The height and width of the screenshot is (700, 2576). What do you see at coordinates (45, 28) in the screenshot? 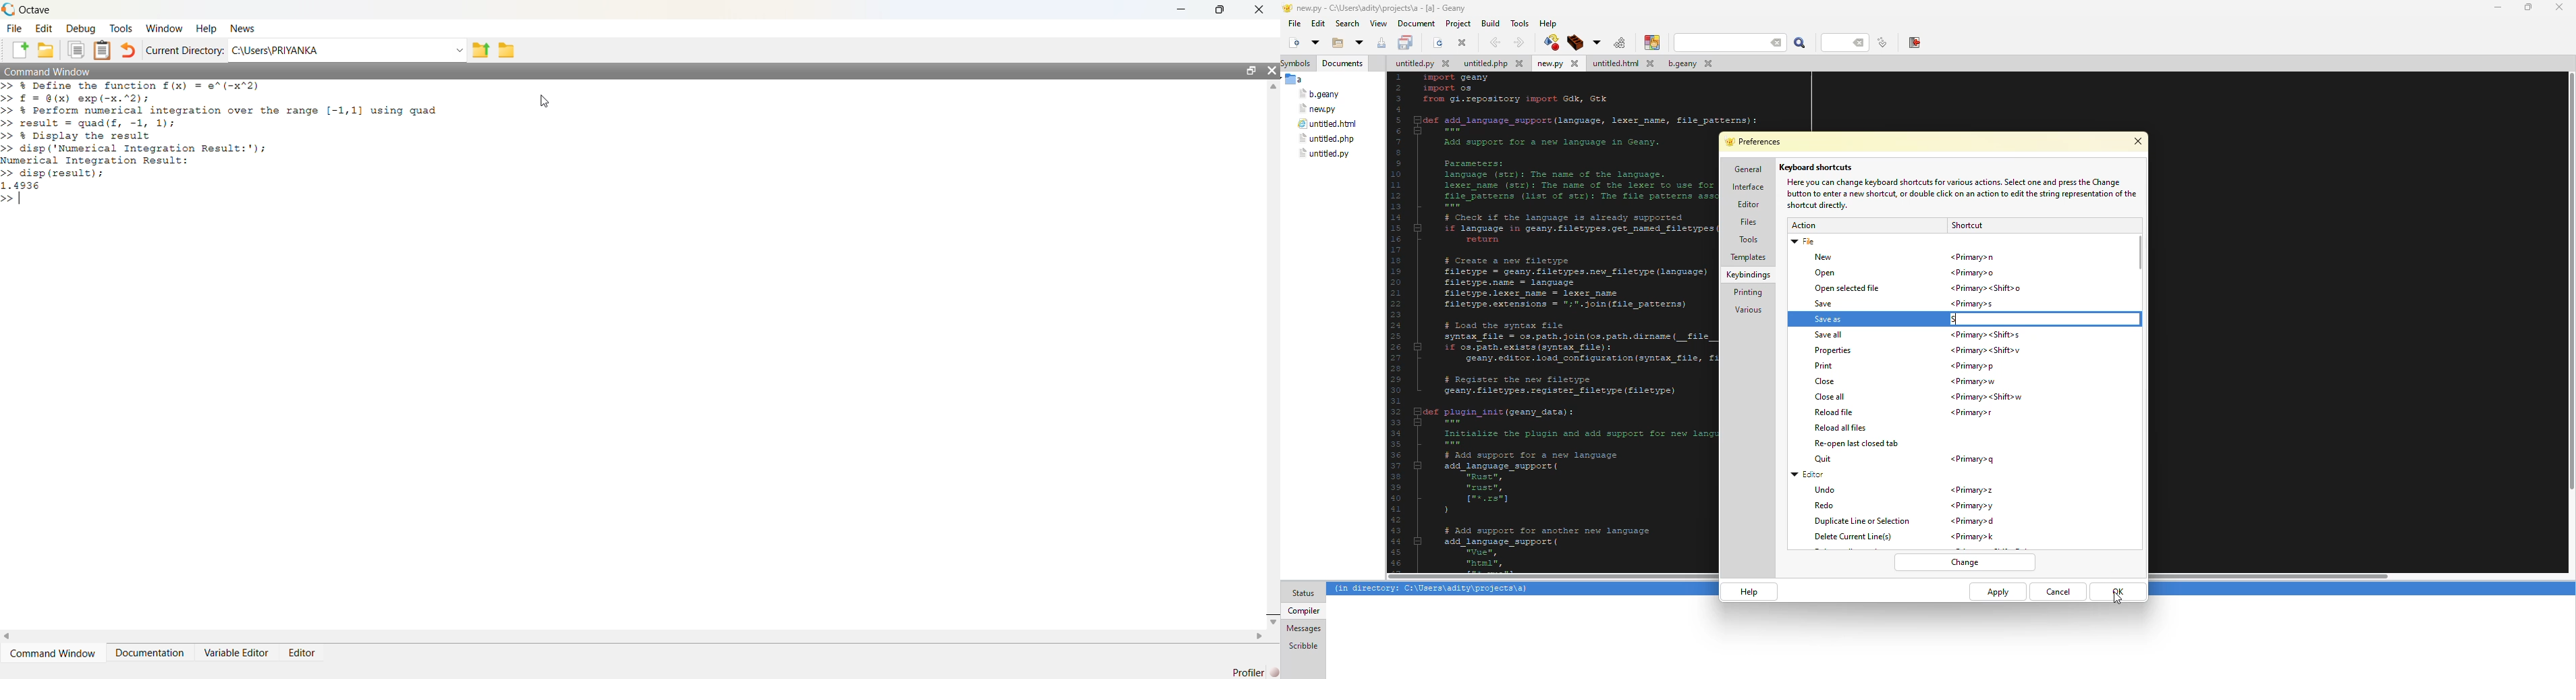
I see `Edit` at bounding box center [45, 28].